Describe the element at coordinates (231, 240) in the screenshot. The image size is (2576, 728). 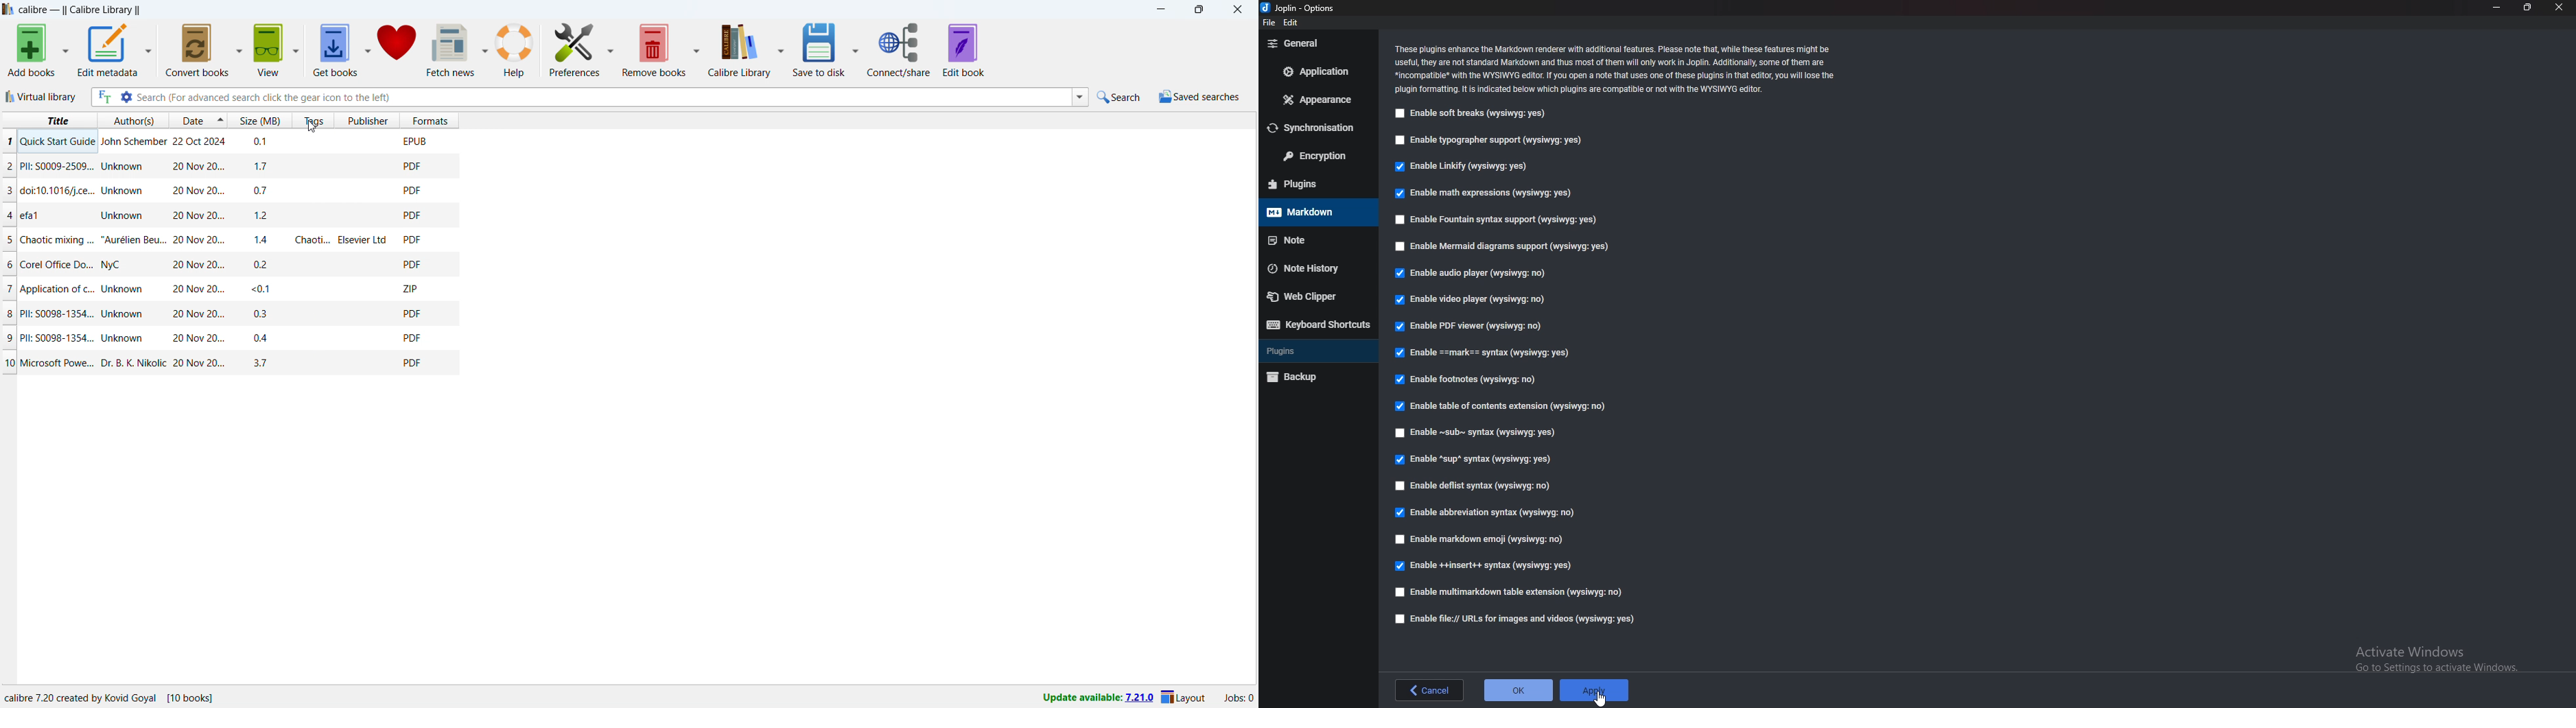
I see `‘Chaotic mixing ... “Aurelien Beu... 20 Nov 20... 14 Chaoti... Elsevier ltd ~~ PDF` at that location.